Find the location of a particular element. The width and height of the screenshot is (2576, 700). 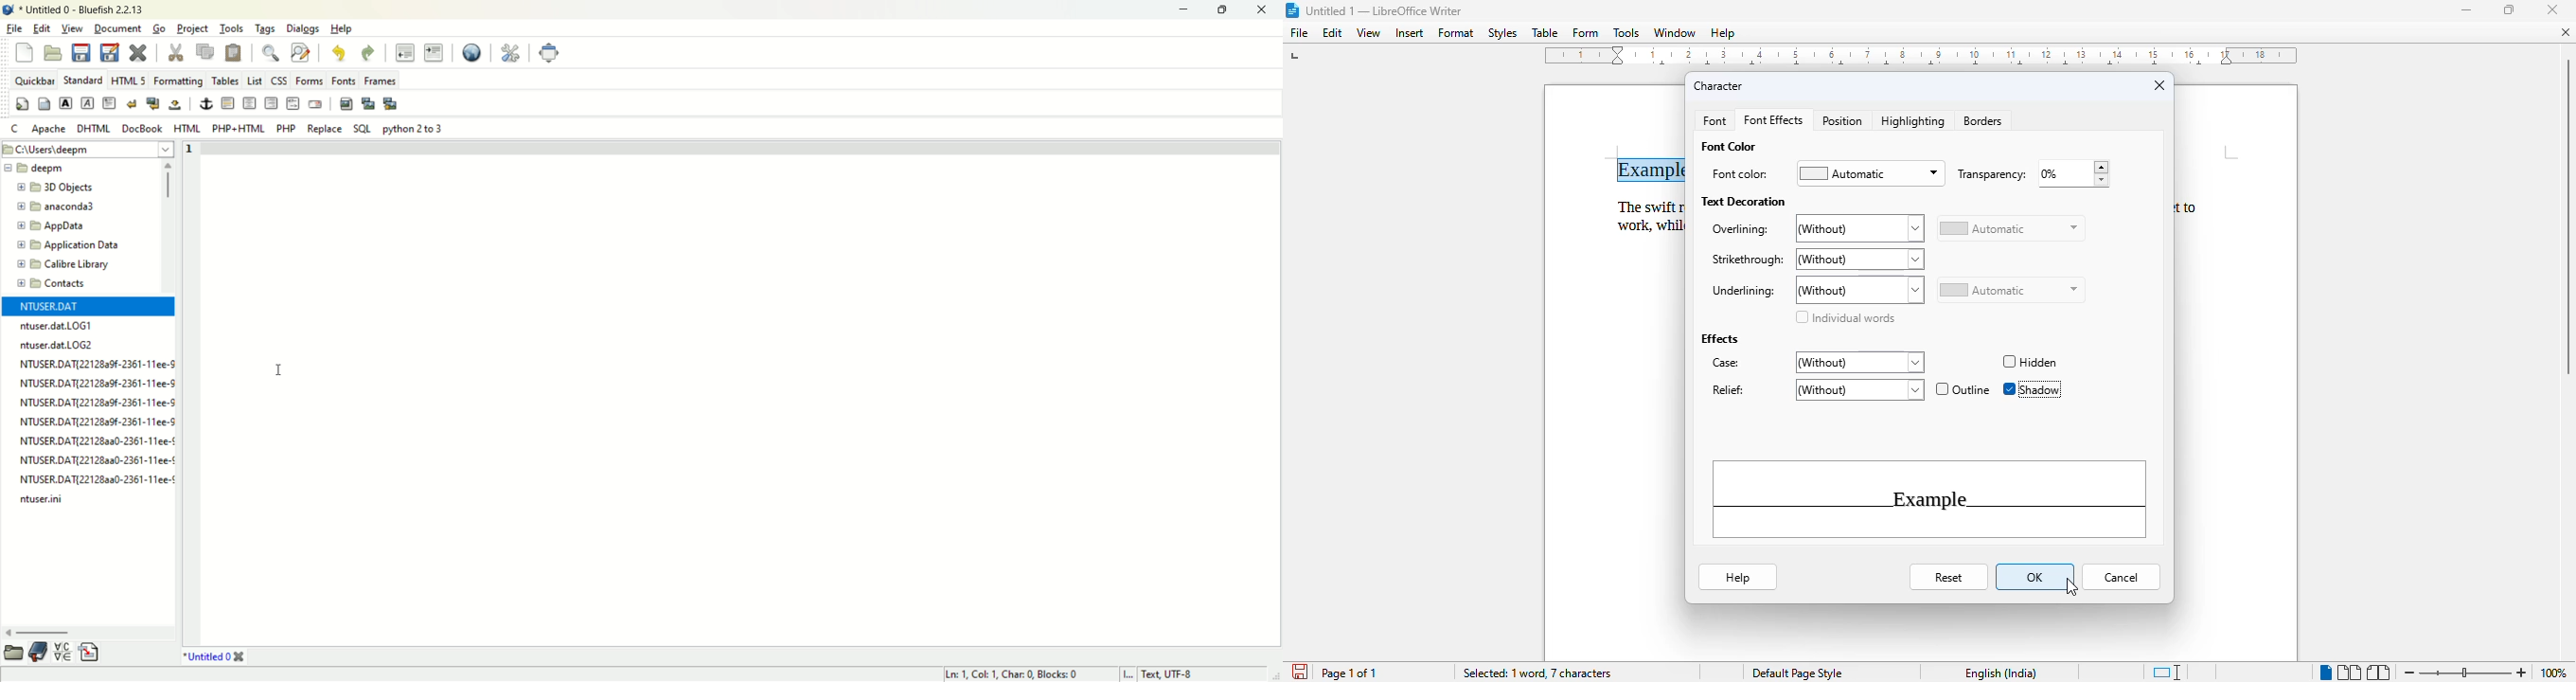

file path is located at coordinates (89, 148).